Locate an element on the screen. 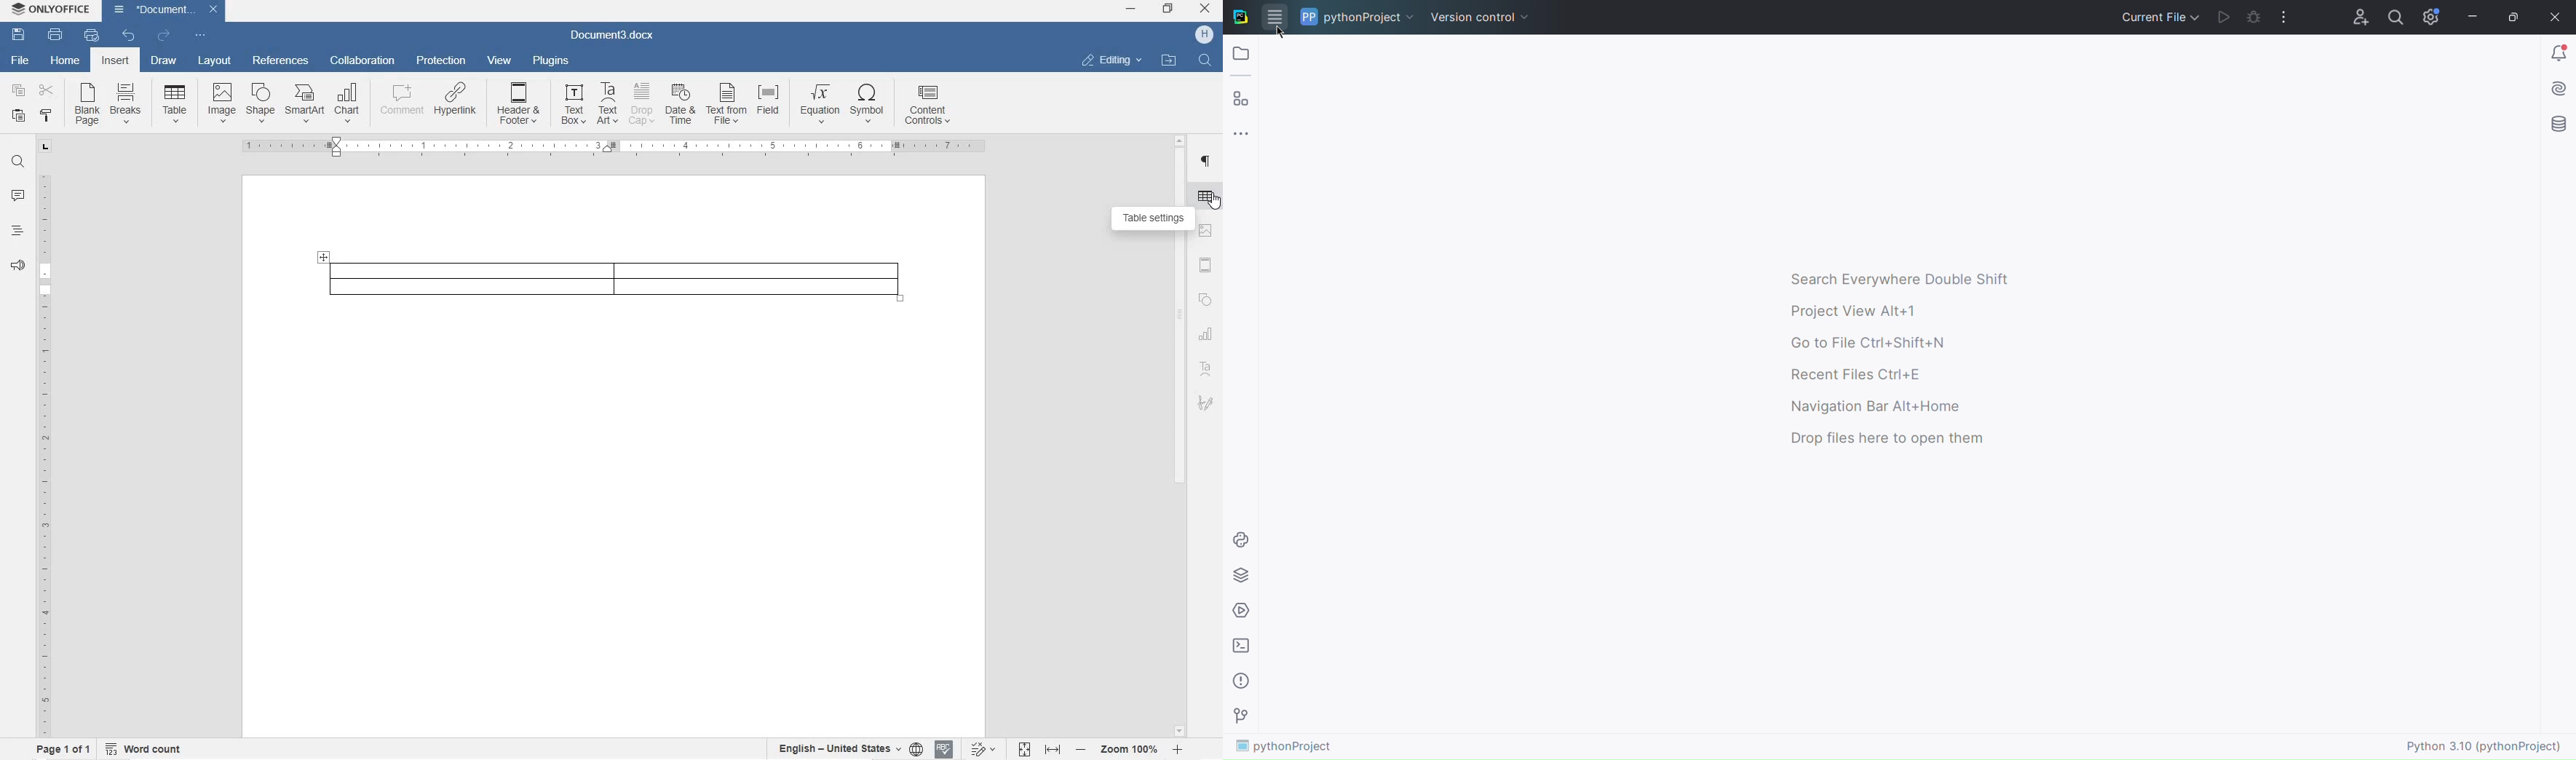 The image size is (2576, 784). Drop Cap is located at coordinates (642, 104).